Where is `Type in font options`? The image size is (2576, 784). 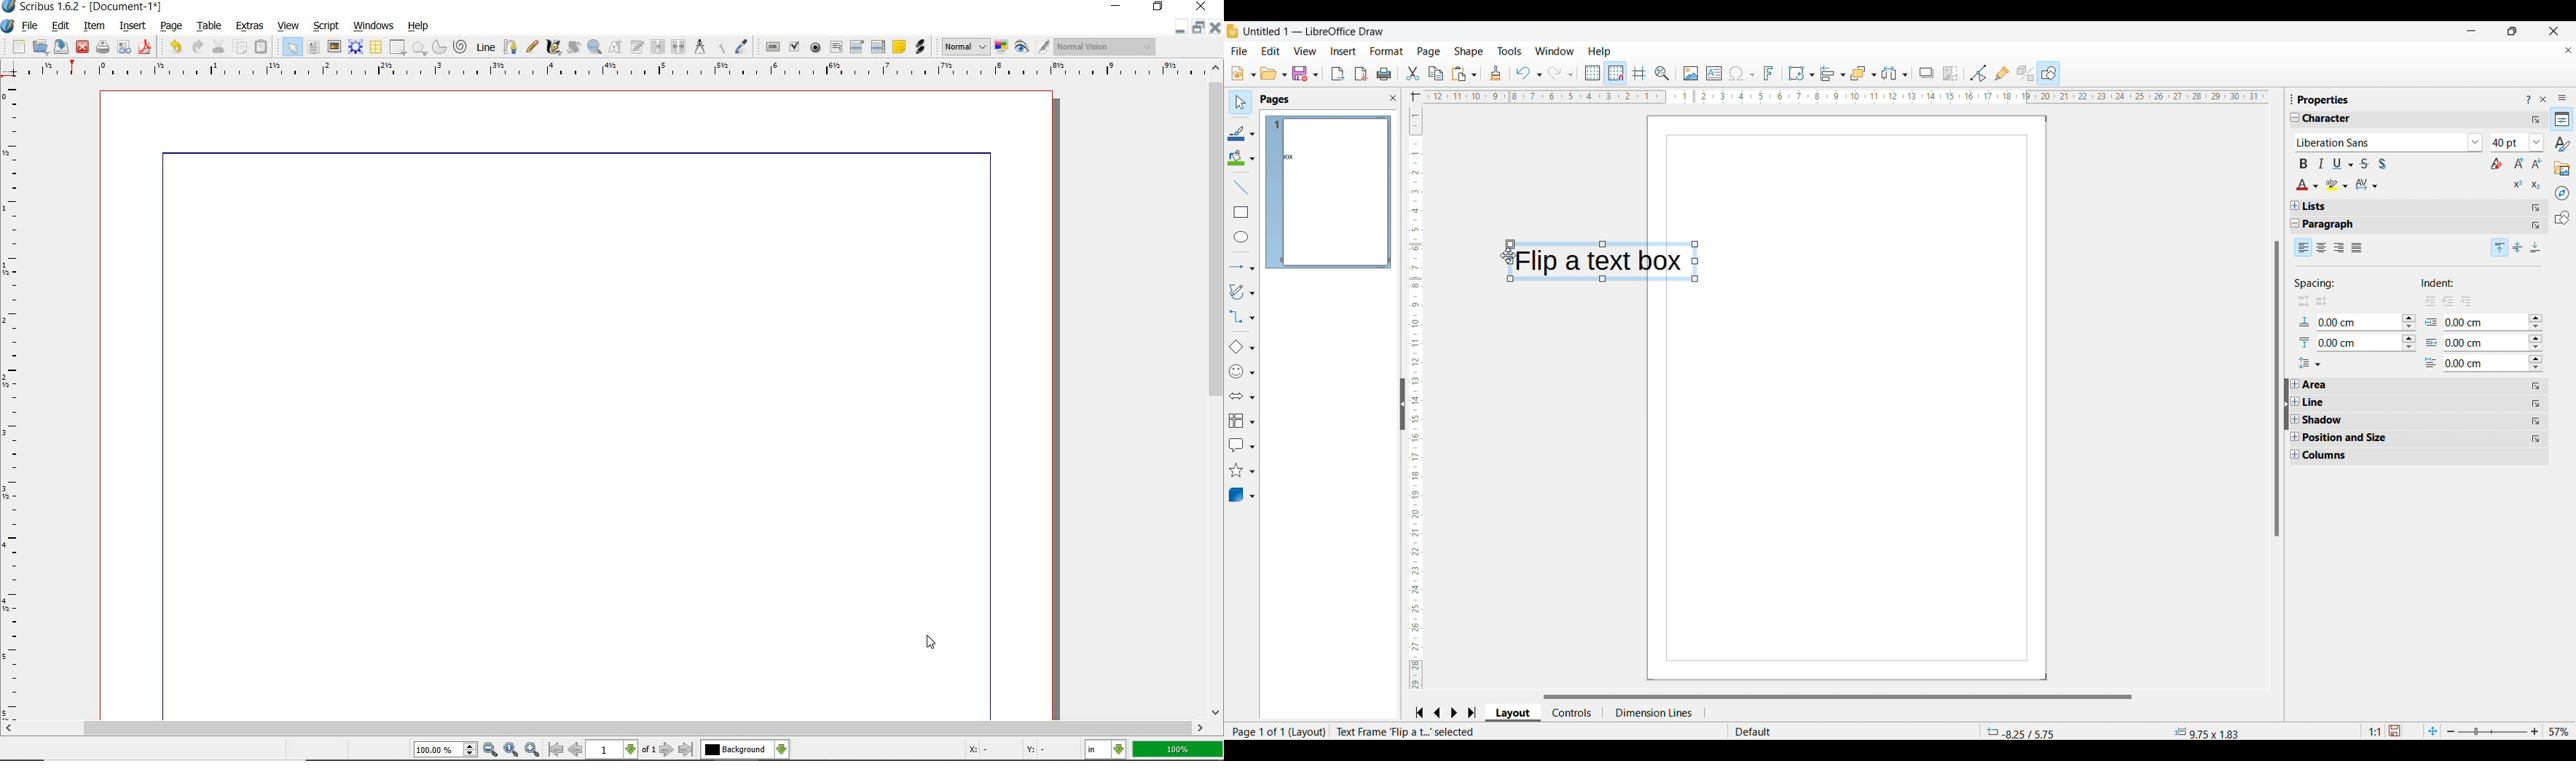 Type in font options is located at coordinates (2380, 143).